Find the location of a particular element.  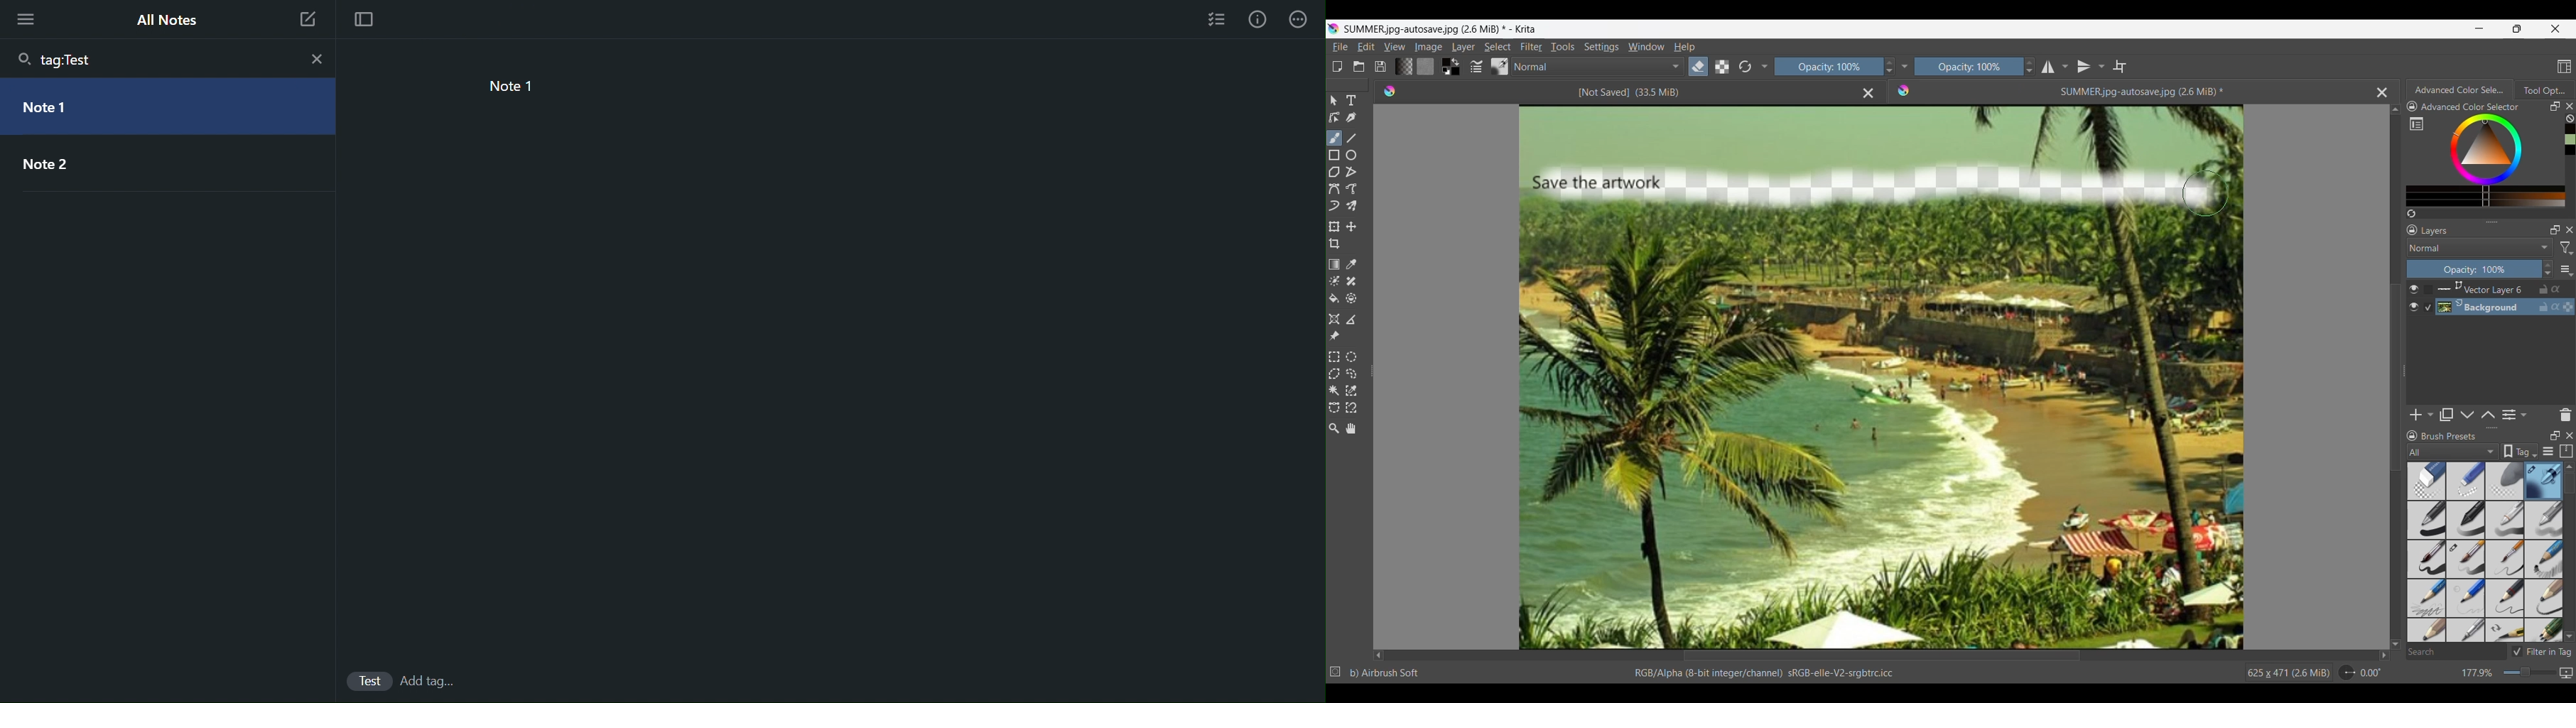

Filter is located at coordinates (1531, 47).